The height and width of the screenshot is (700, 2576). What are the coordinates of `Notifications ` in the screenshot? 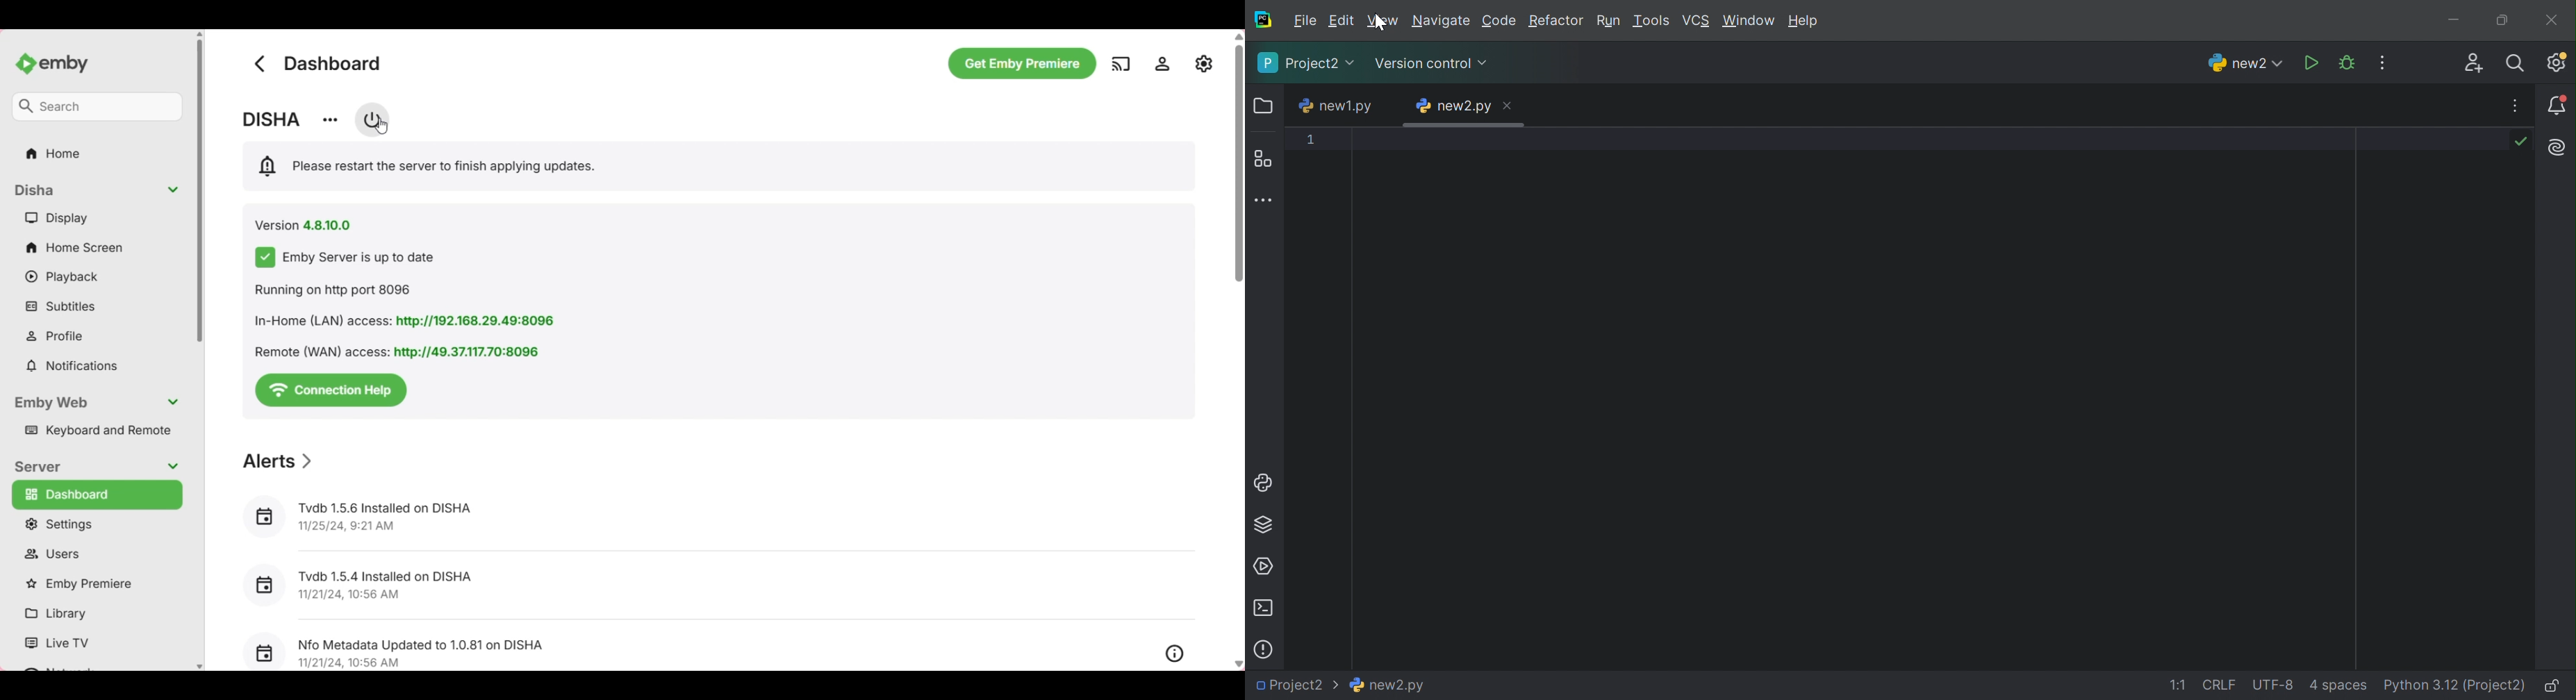 It's located at (97, 366).